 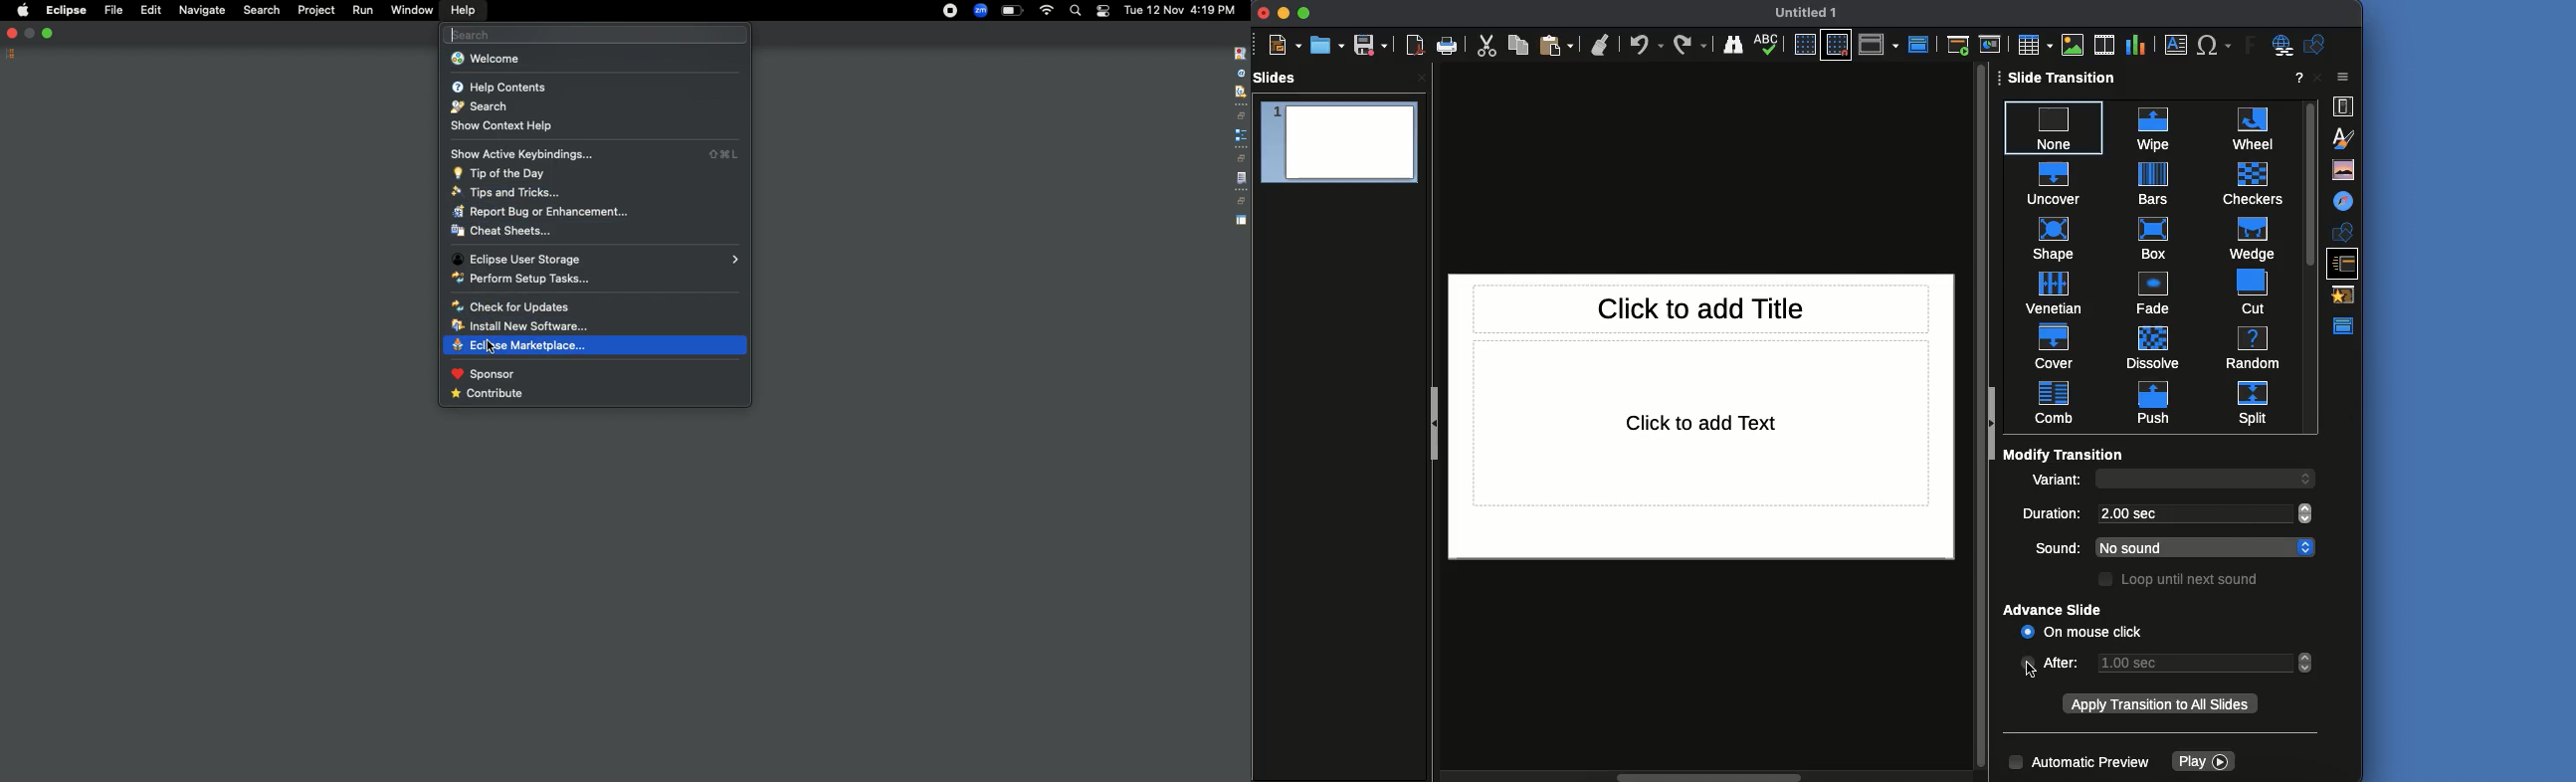 I want to click on File, so click(x=112, y=10).